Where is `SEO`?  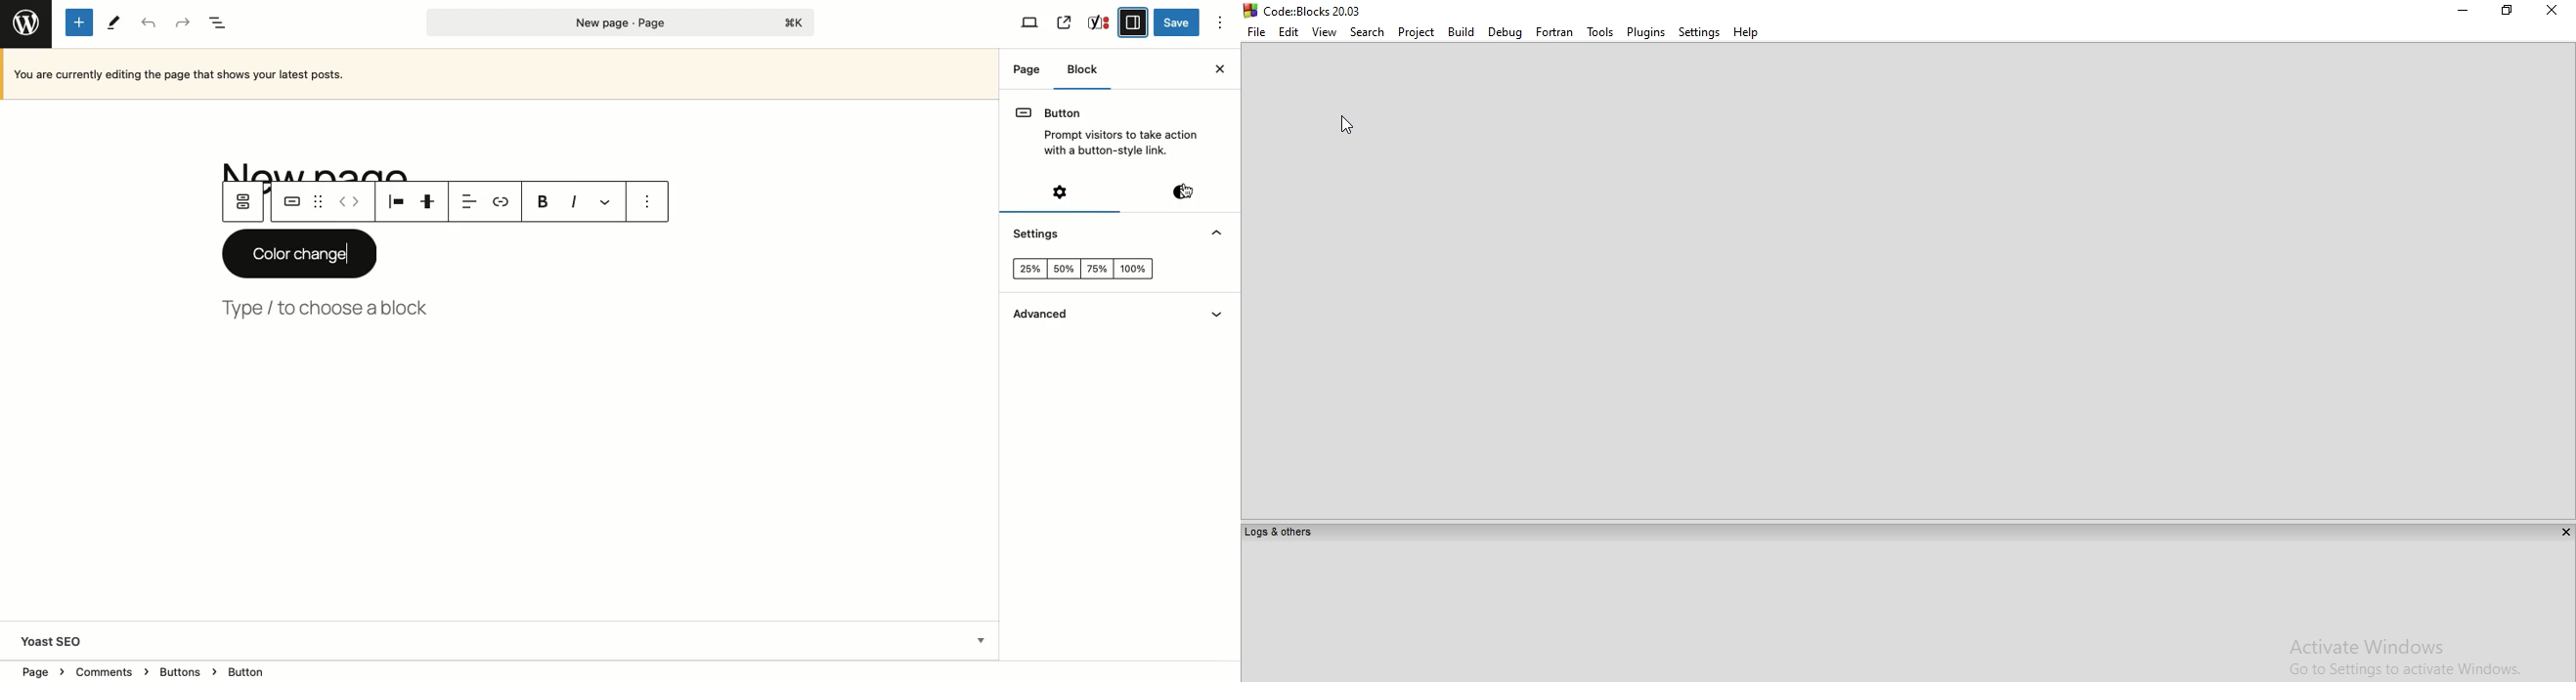
SEO is located at coordinates (1099, 22).